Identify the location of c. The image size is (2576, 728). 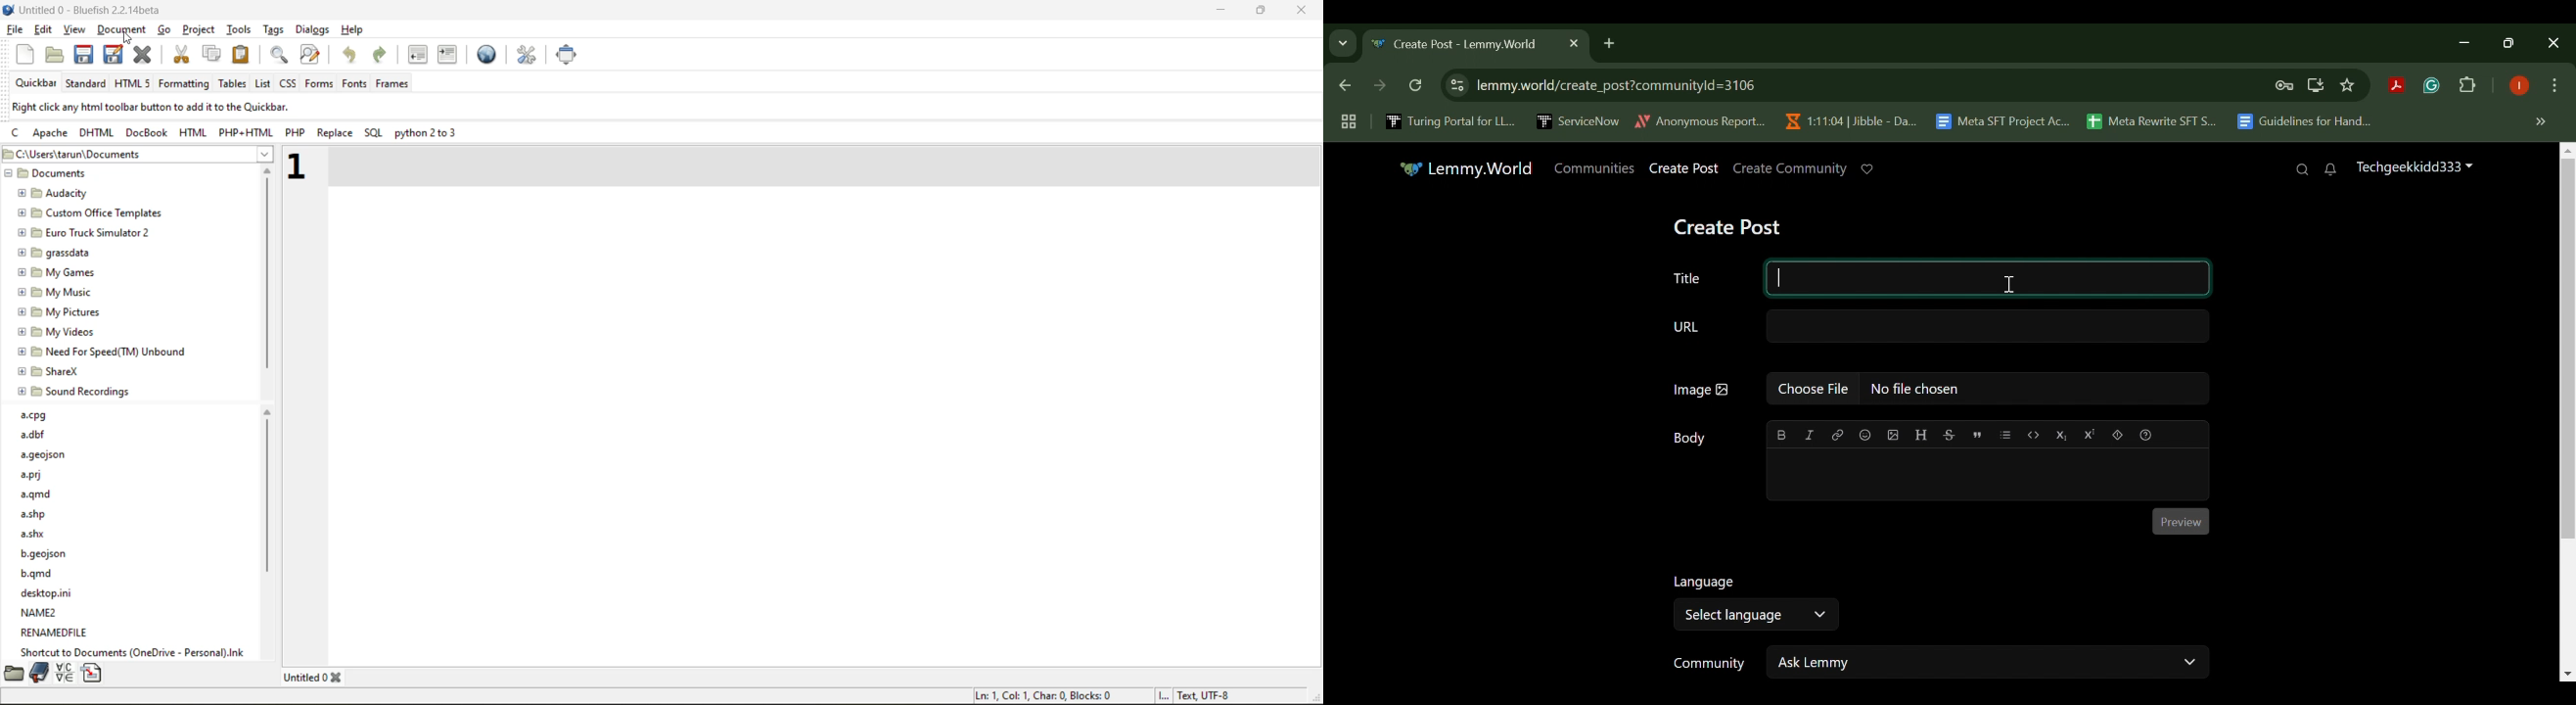
(17, 132).